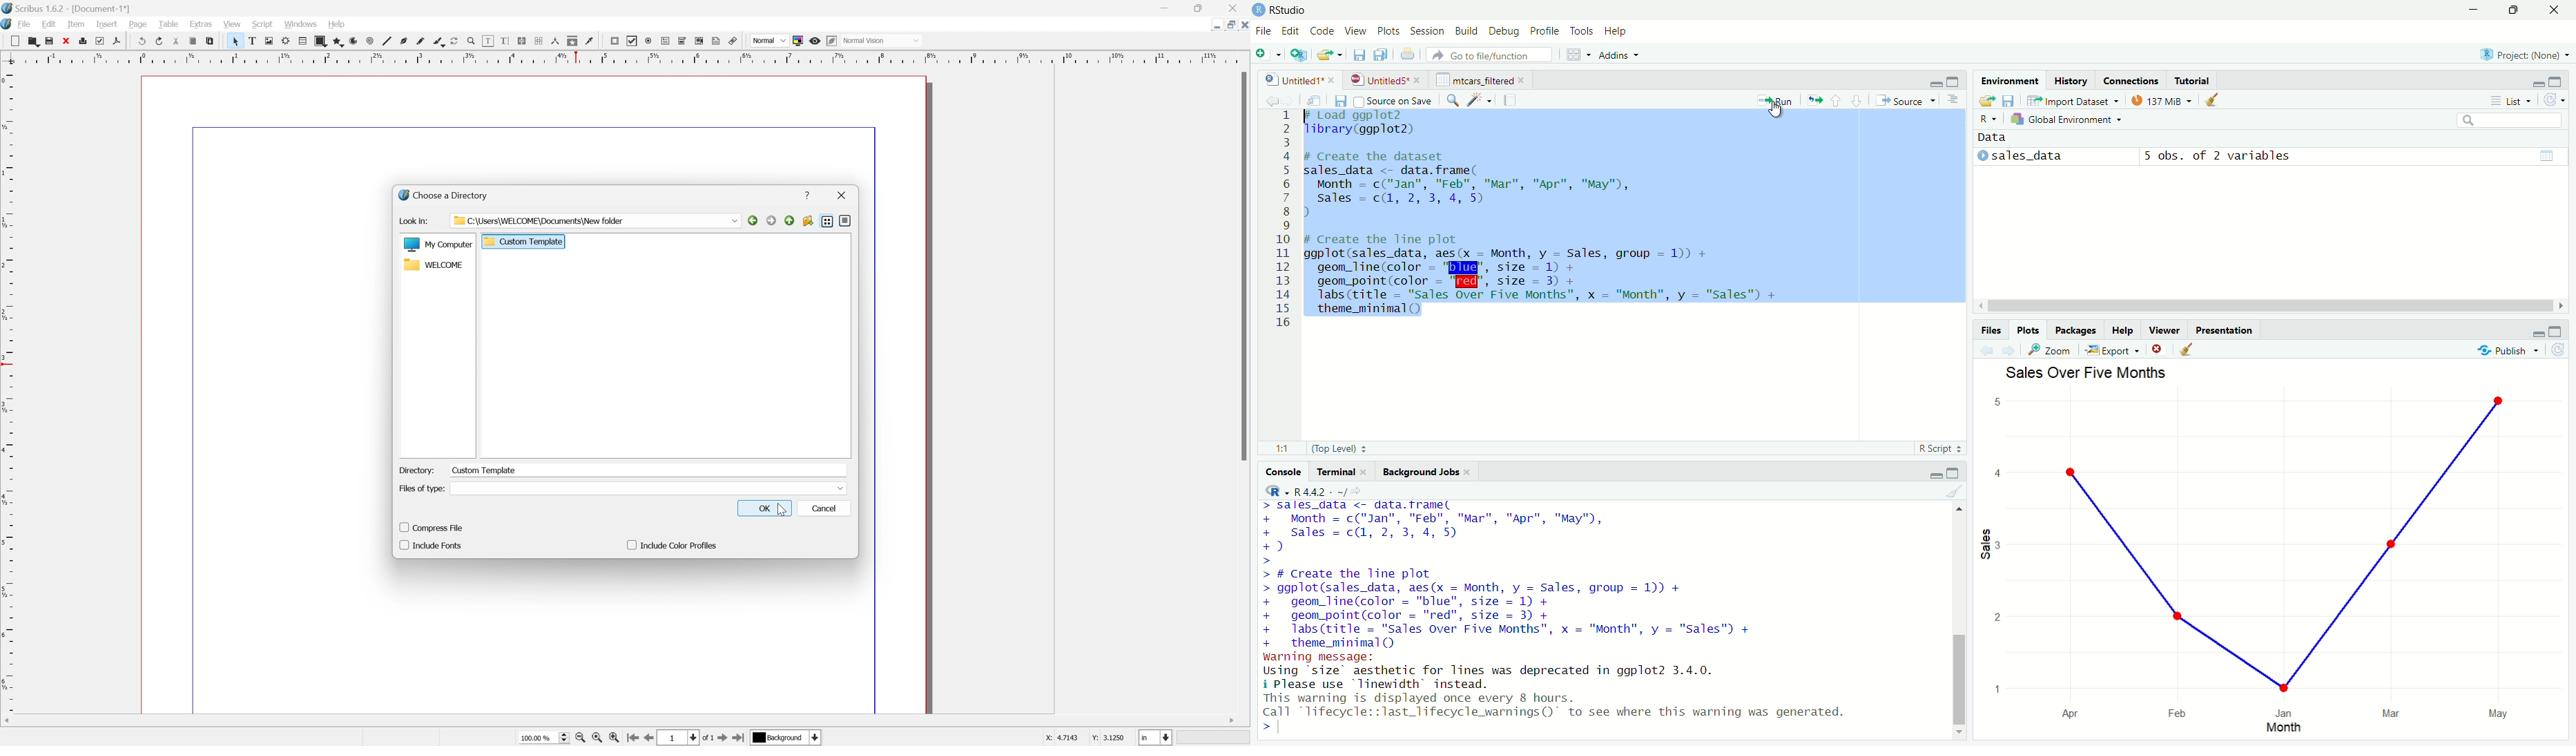 The height and width of the screenshot is (756, 2576). Describe the element at coordinates (1327, 55) in the screenshot. I see `open a existing file` at that location.